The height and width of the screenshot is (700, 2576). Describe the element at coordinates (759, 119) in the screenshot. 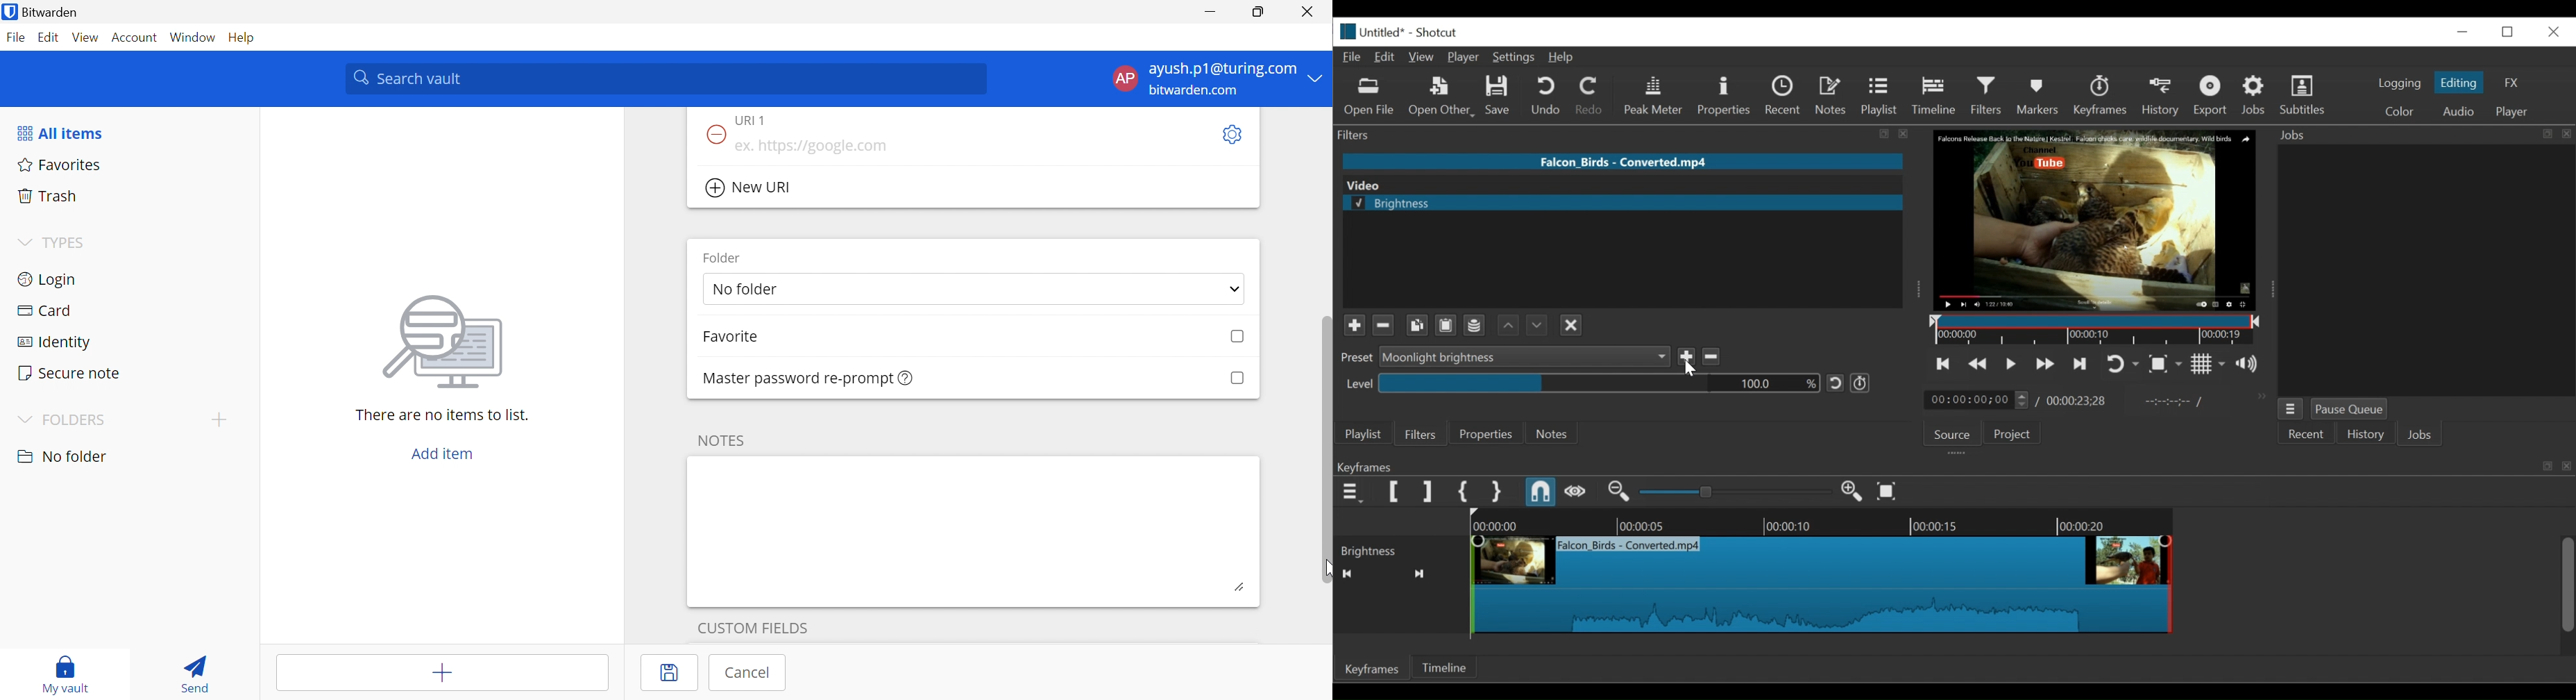

I see `URI 1` at that location.